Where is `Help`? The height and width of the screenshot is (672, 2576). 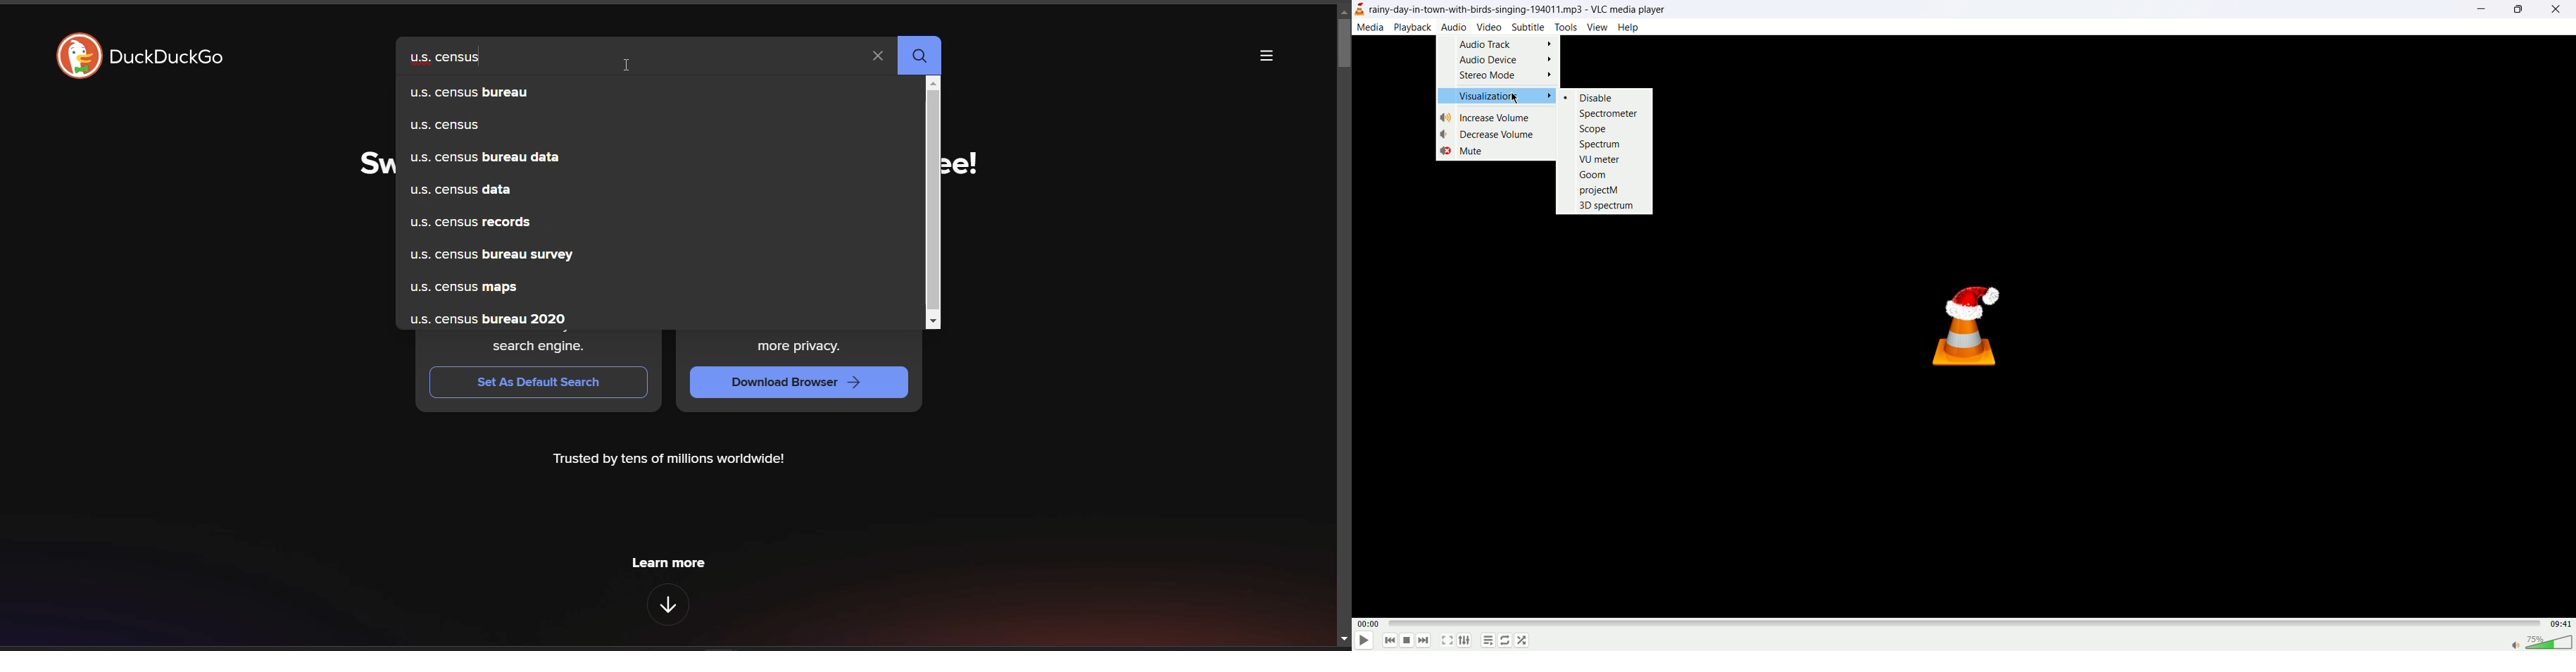 Help is located at coordinates (1629, 26).